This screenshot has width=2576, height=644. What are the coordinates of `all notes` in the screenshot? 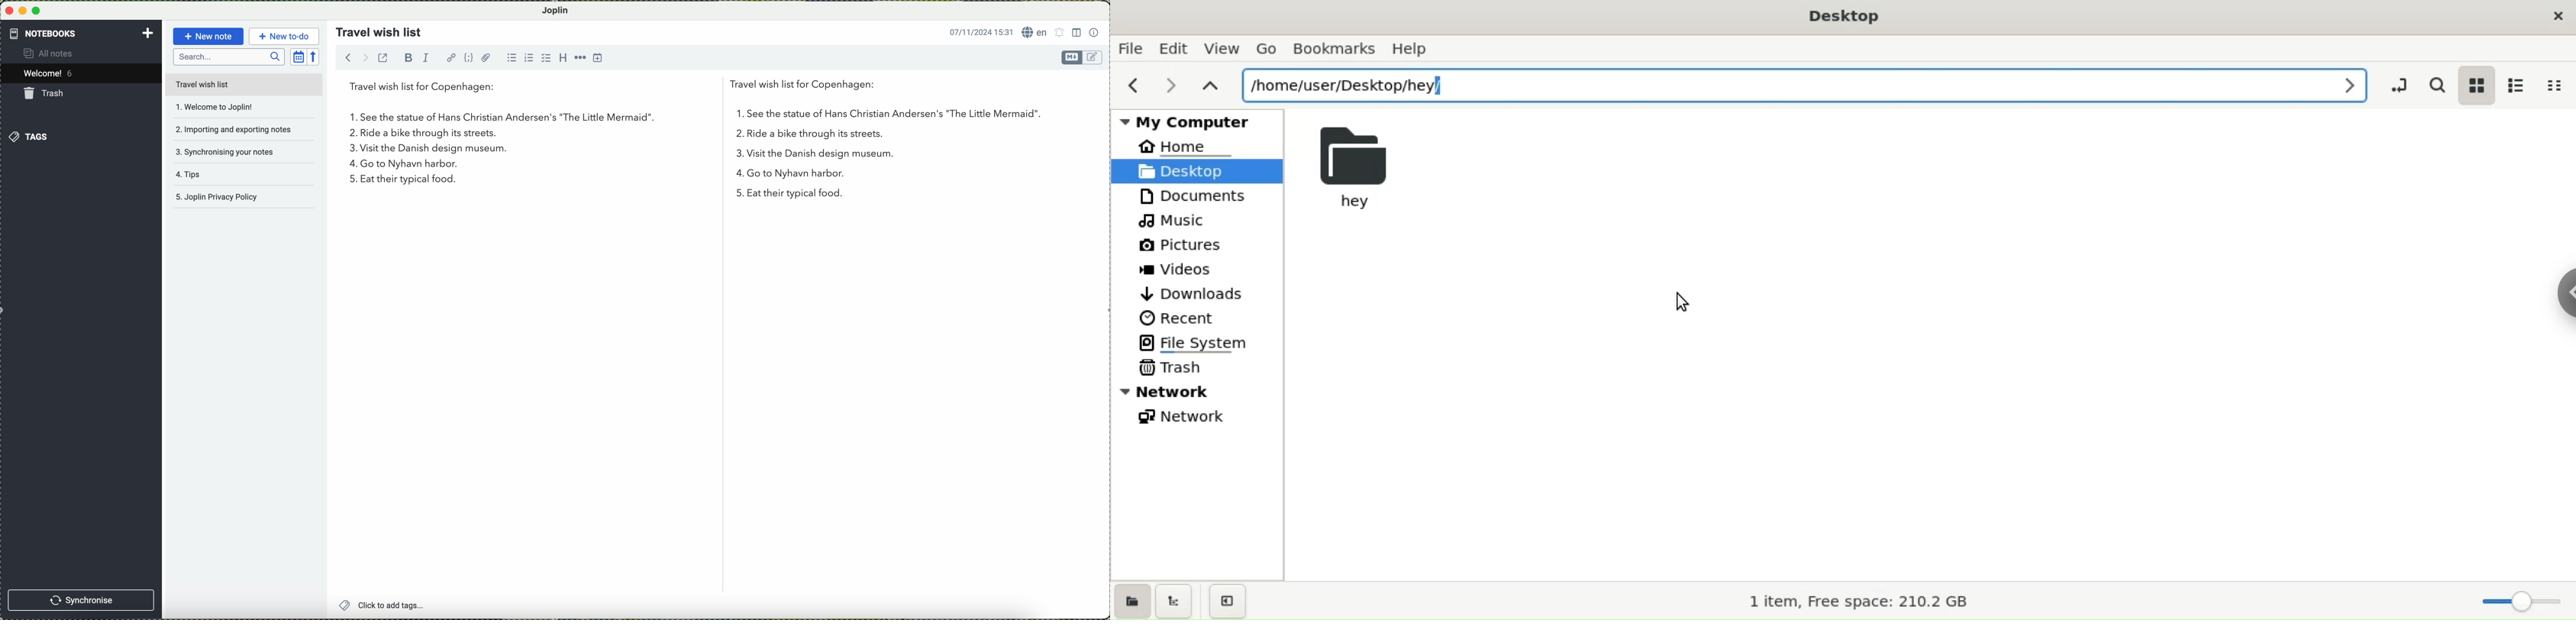 It's located at (56, 54).